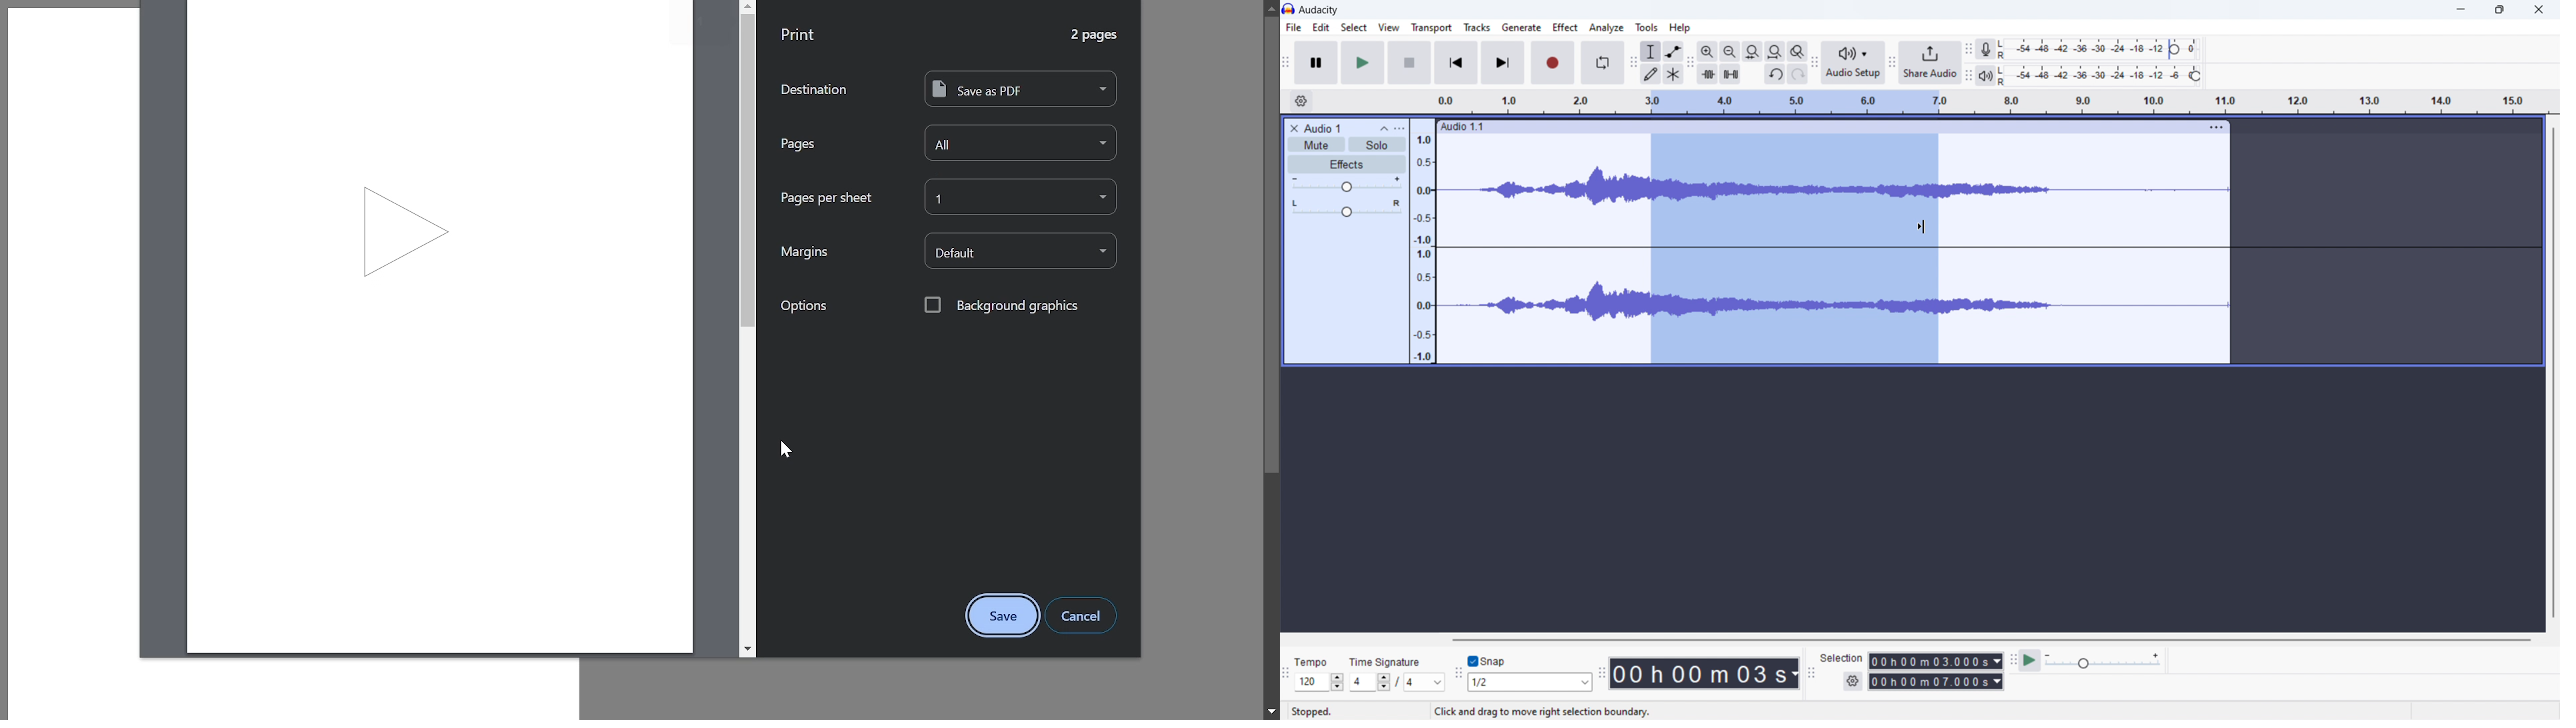 This screenshot has width=2576, height=728. I want to click on undo, so click(1775, 73).